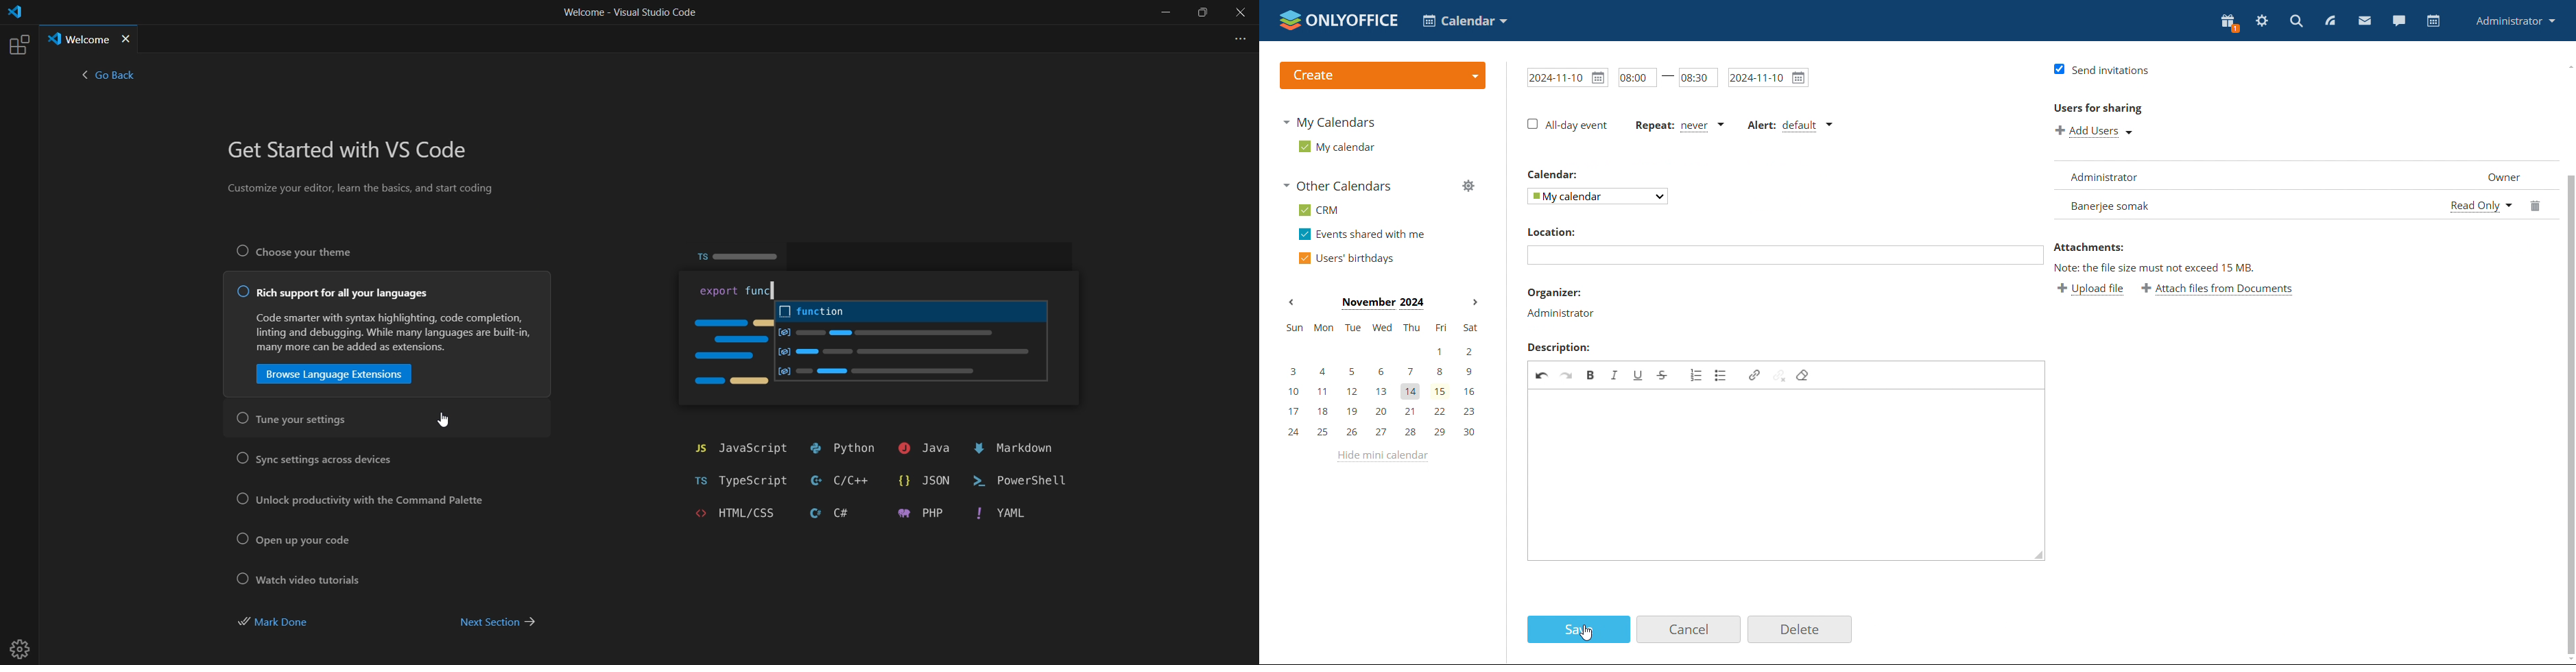 The image size is (2576, 672). What do you see at coordinates (24, 644) in the screenshot?
I see `settings` at bounding box center [24, 644].